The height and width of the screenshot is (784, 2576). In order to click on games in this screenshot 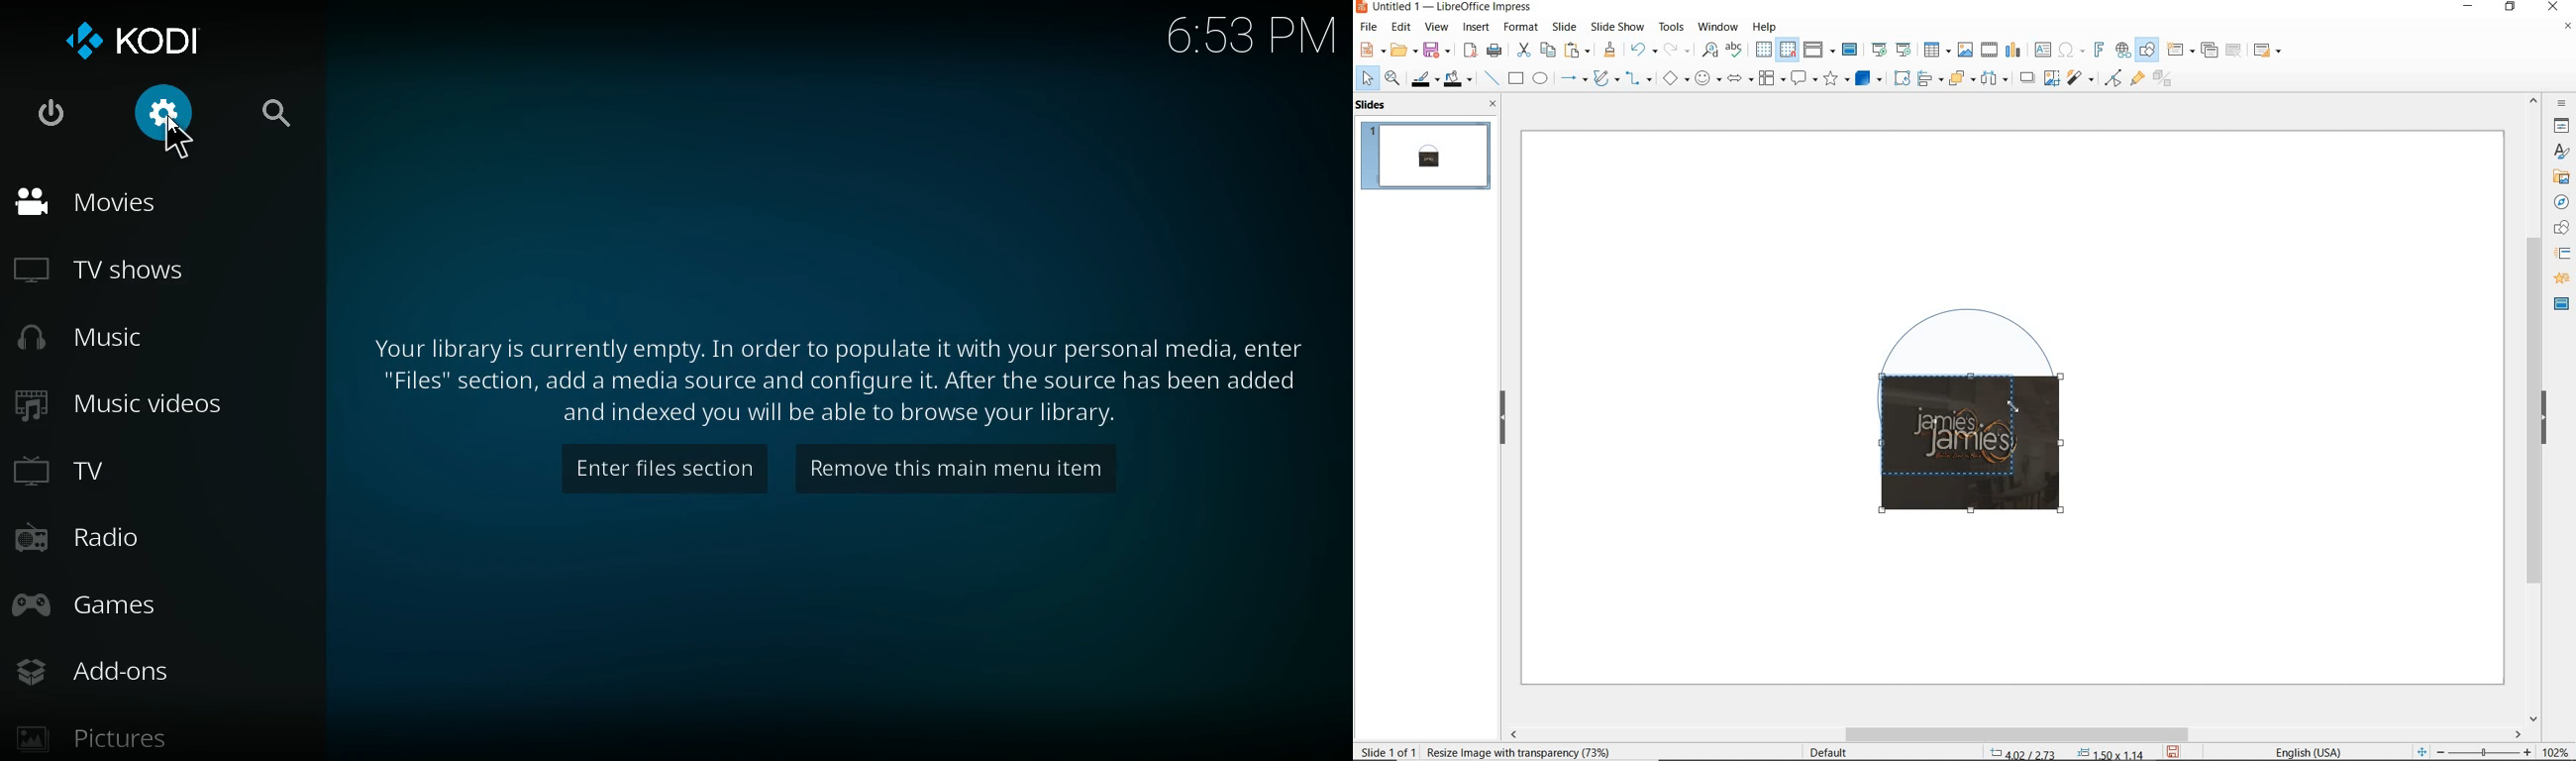, I will do `click(107, 605)`.